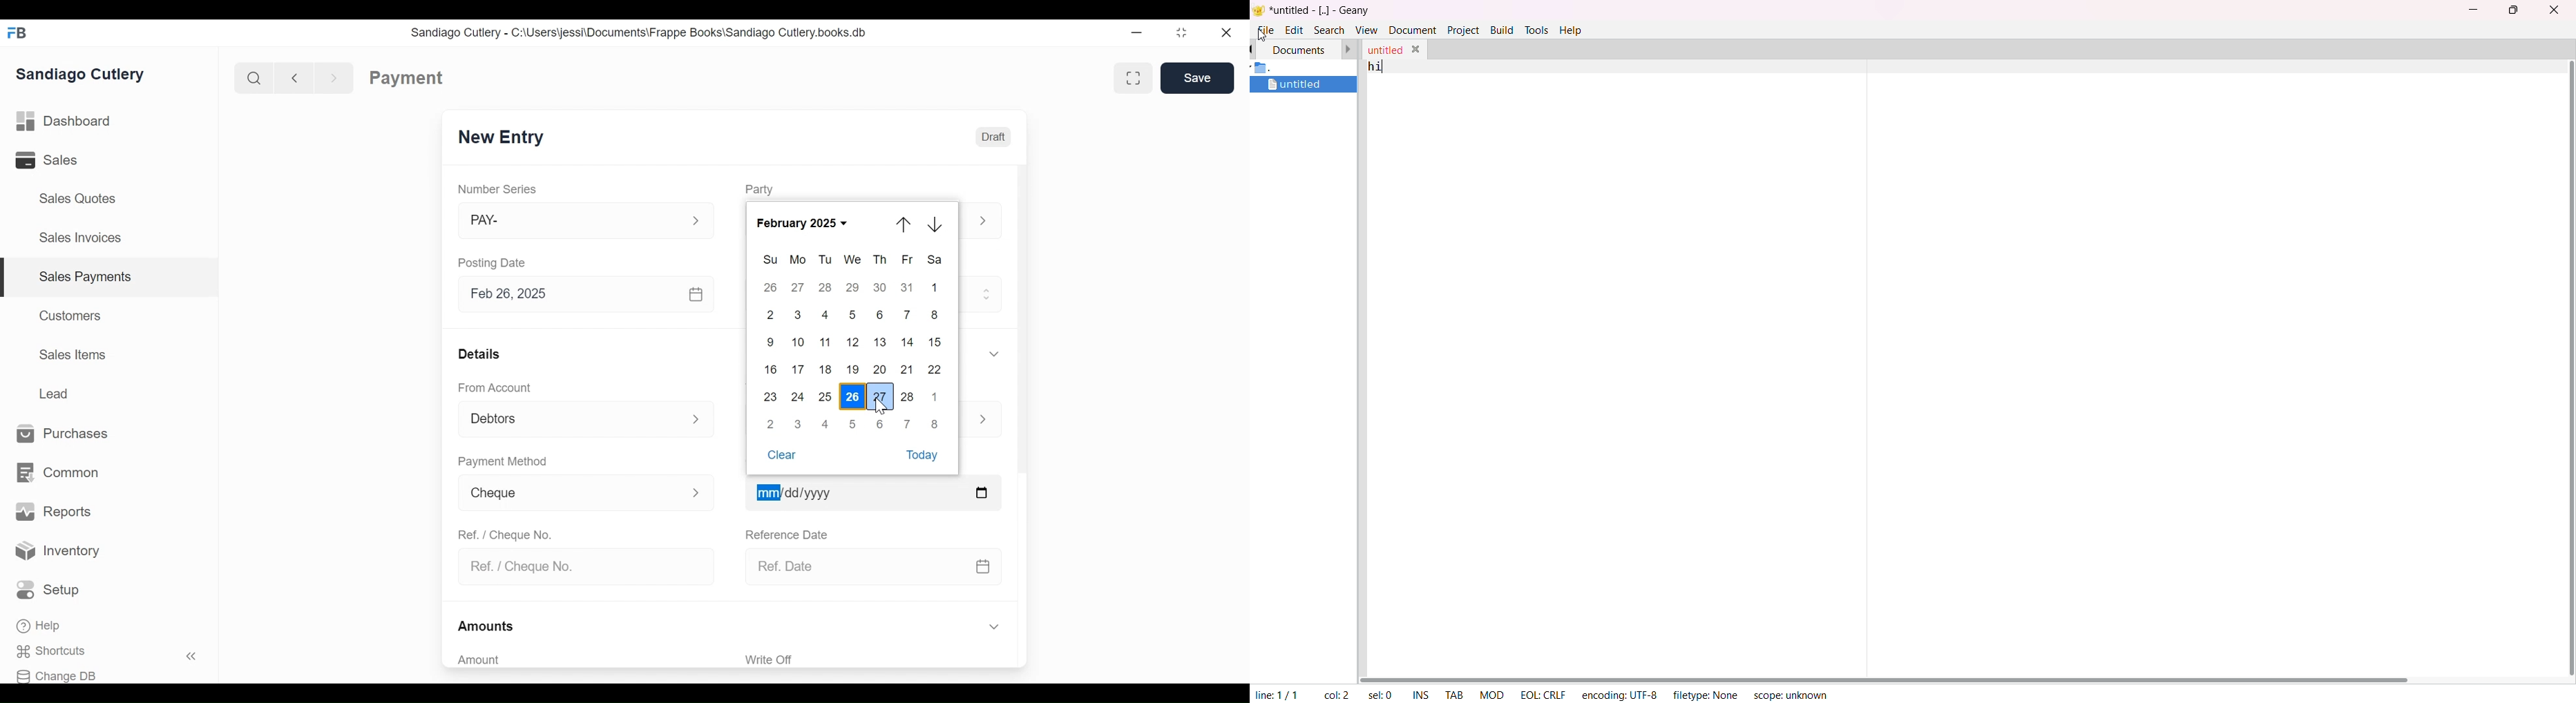  I want to click on 20, so click(880, 369).